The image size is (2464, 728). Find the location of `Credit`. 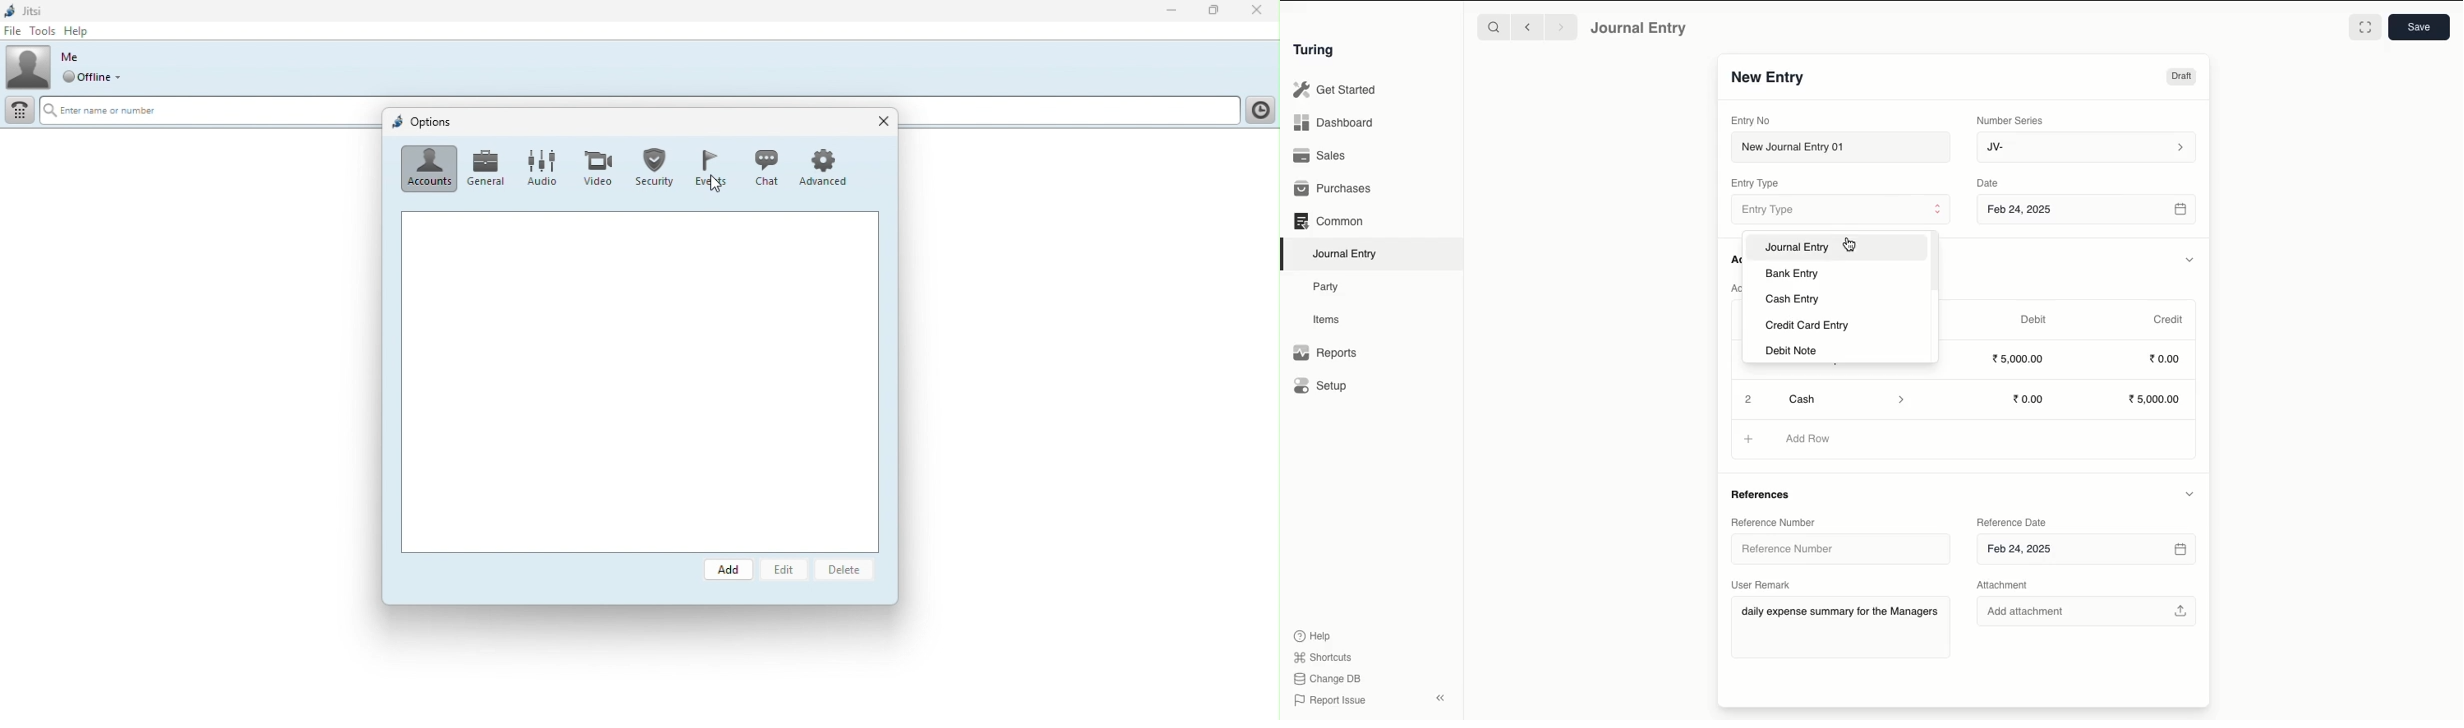

Credit is located at coordinates (2170, 320).